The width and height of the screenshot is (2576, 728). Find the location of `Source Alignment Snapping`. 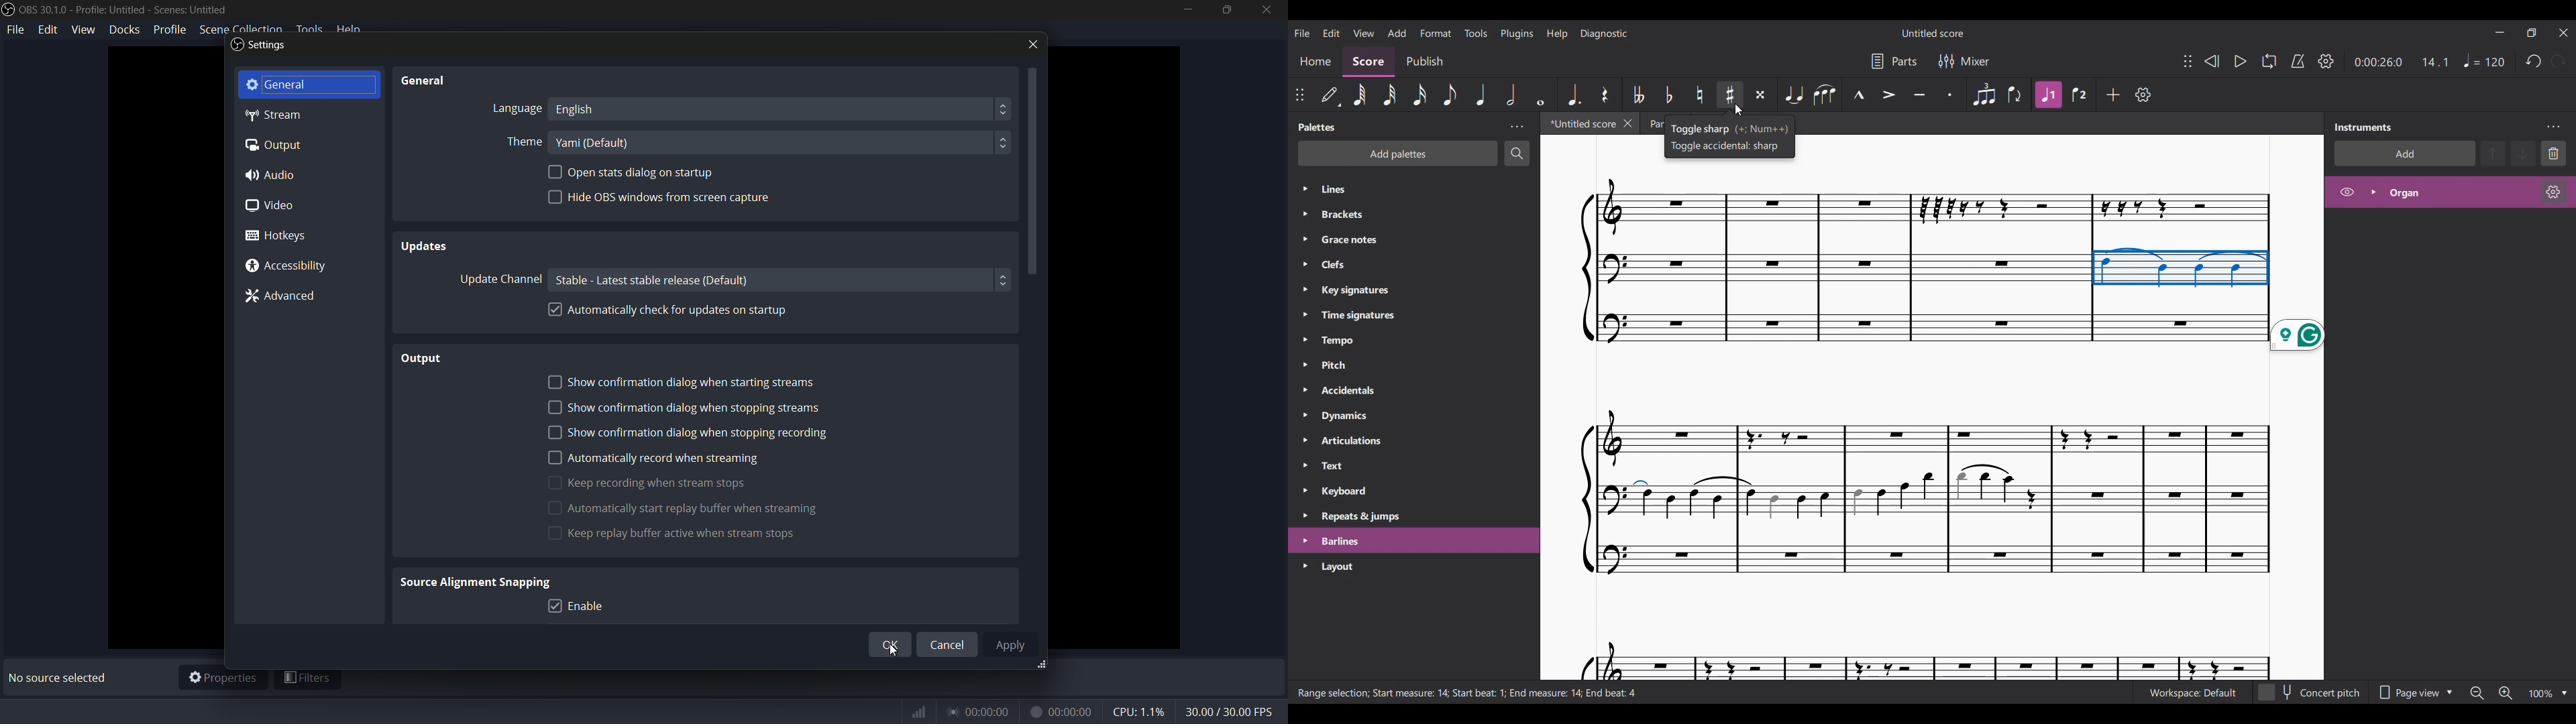

Source Alignment Snapping is located at coordinates (478, 581).